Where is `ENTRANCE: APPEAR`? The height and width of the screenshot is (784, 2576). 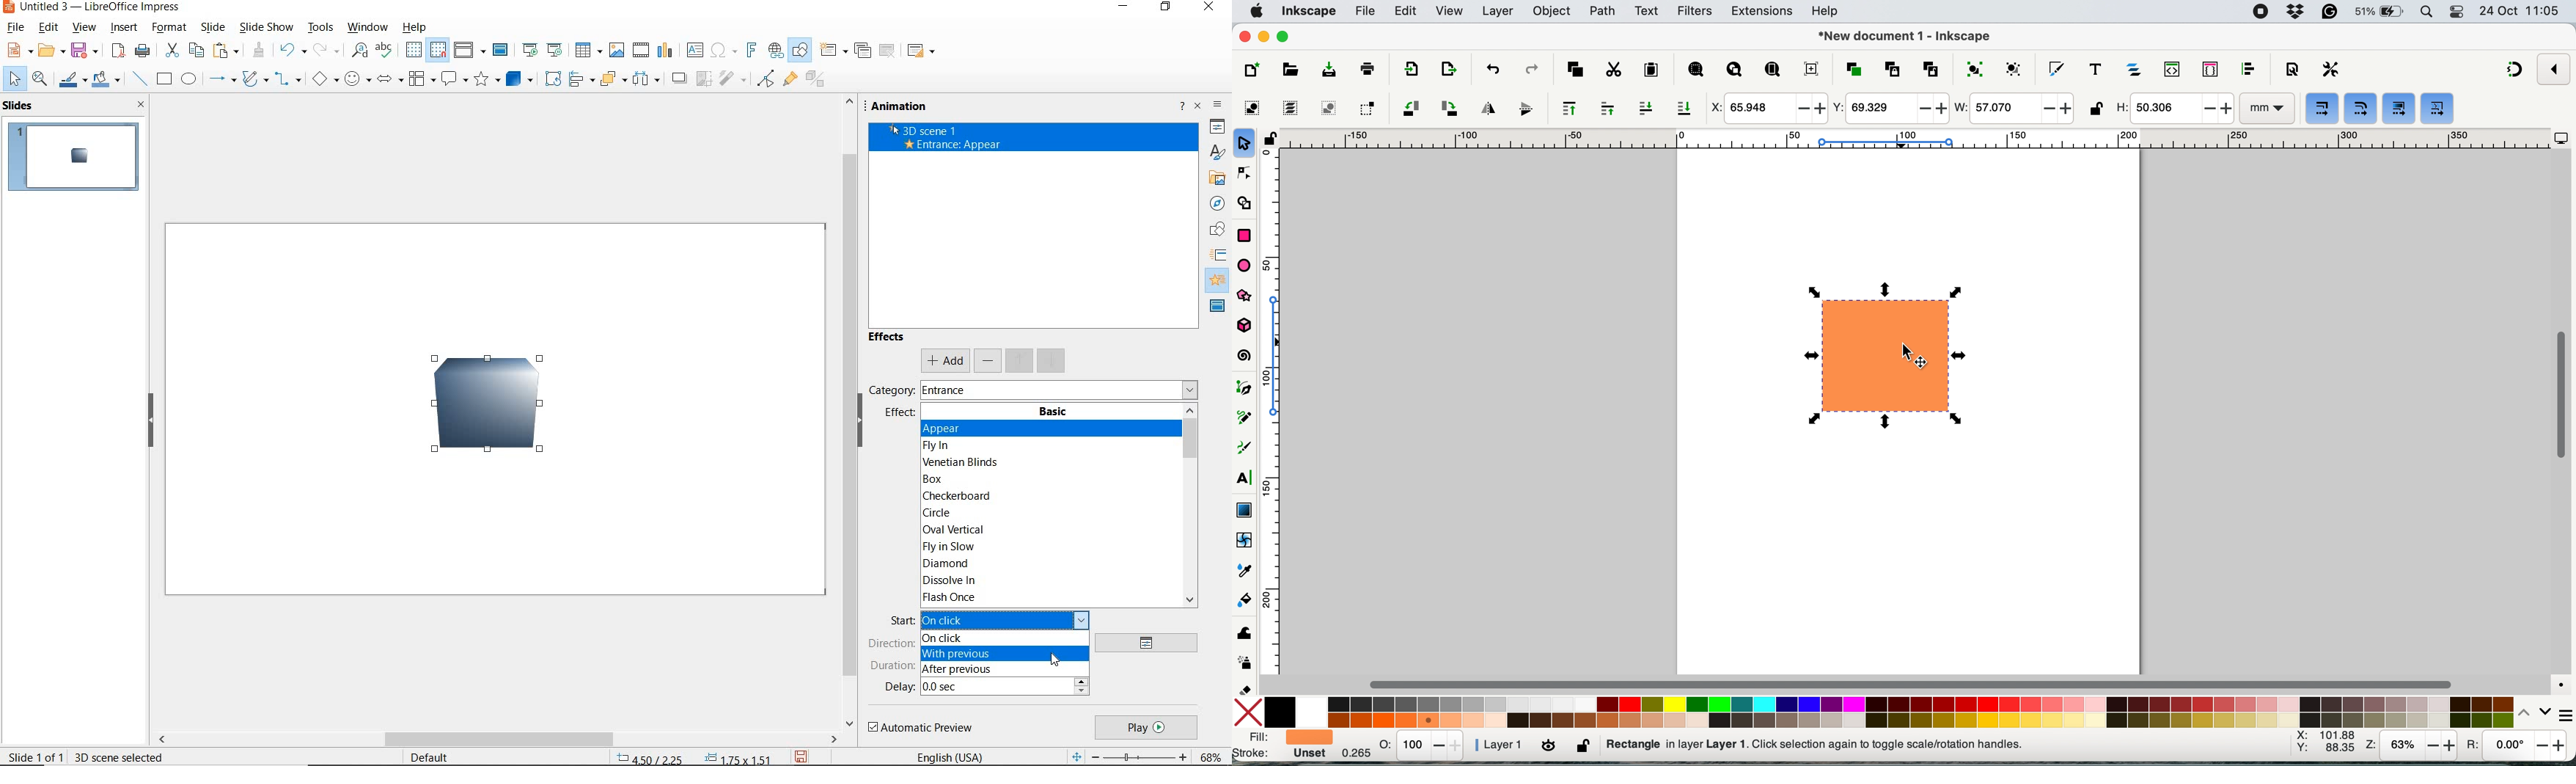
ENTRANCE: APPEAR is located at coordinates (953, 145).